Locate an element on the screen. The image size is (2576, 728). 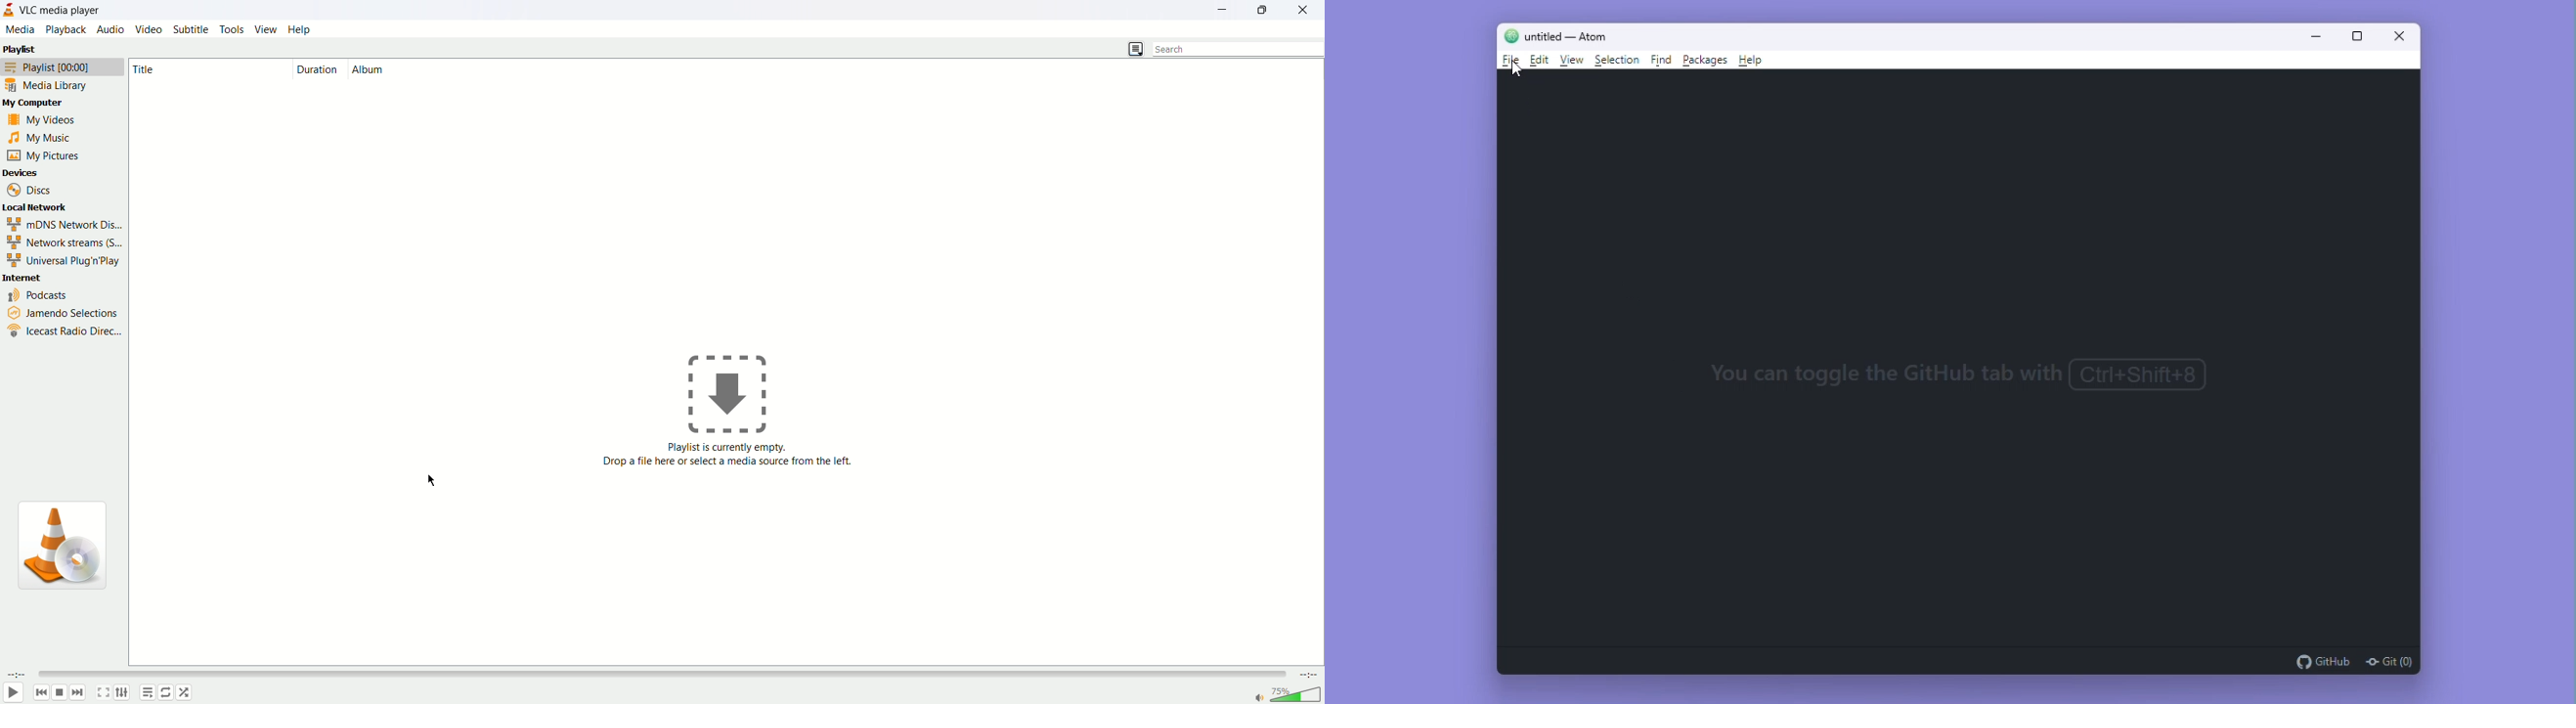
network streams is located at coordinates (65, 241).